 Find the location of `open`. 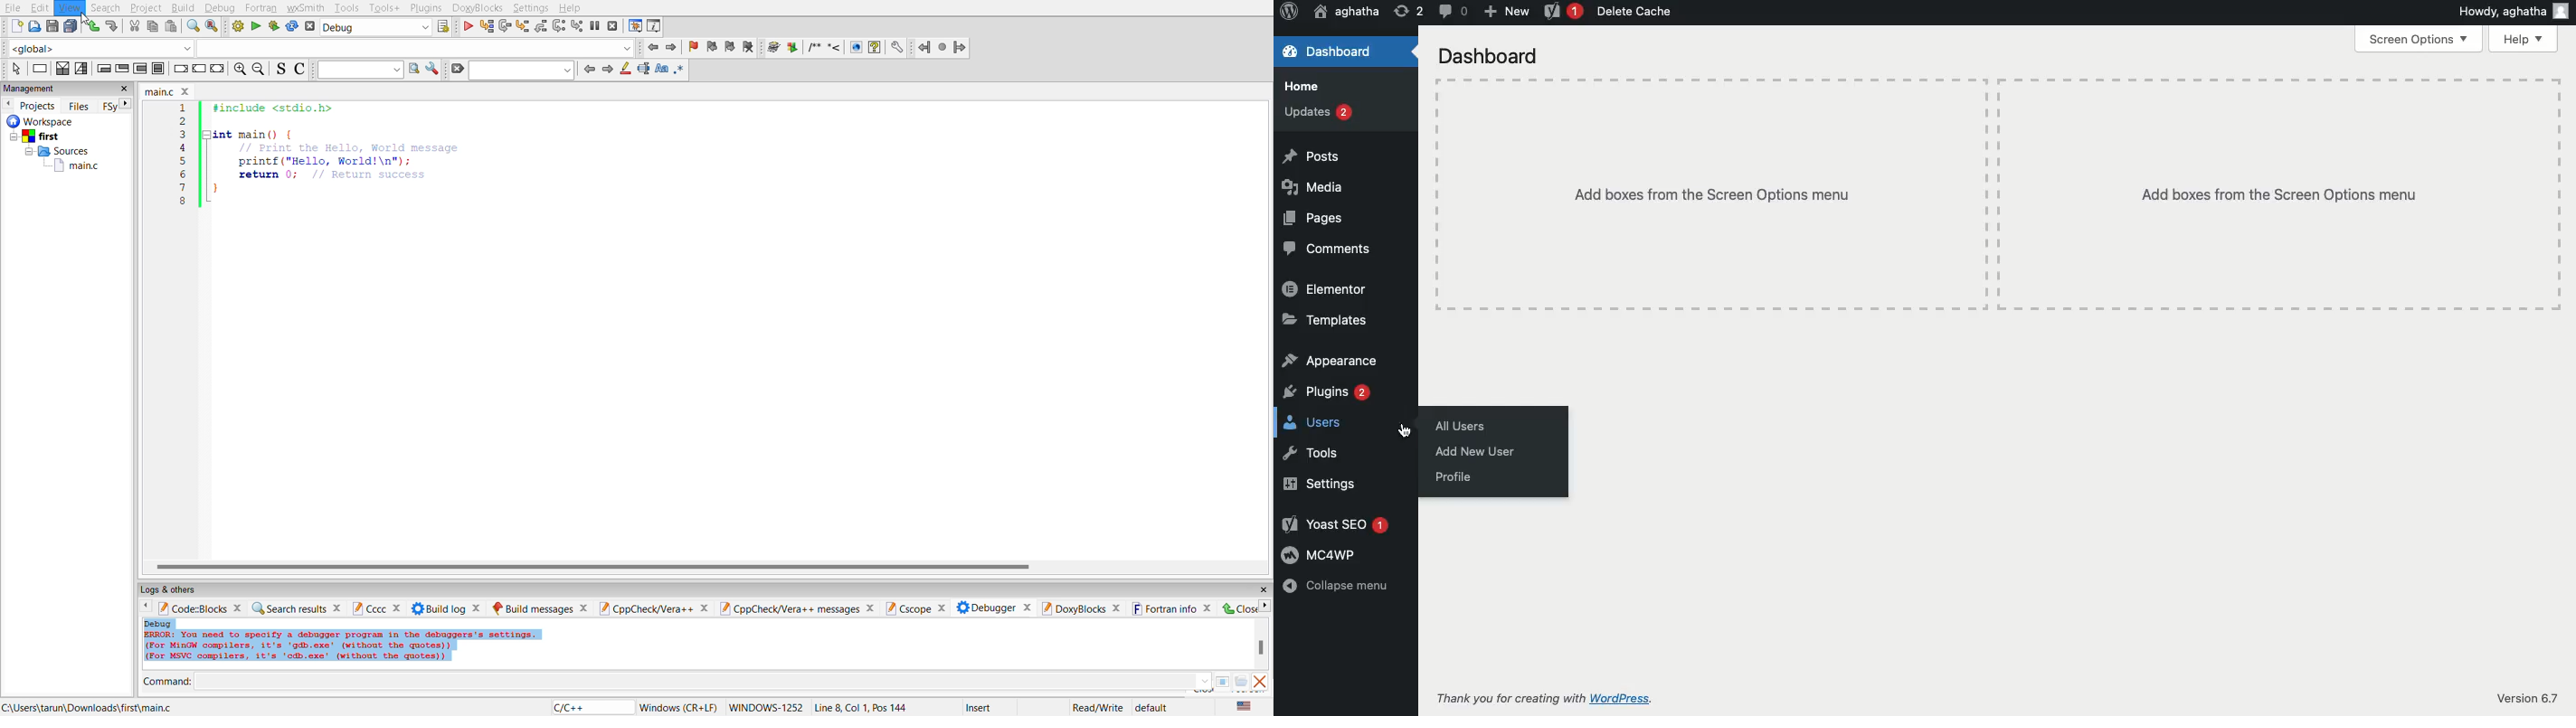

open is located at coordinates (35, 27).